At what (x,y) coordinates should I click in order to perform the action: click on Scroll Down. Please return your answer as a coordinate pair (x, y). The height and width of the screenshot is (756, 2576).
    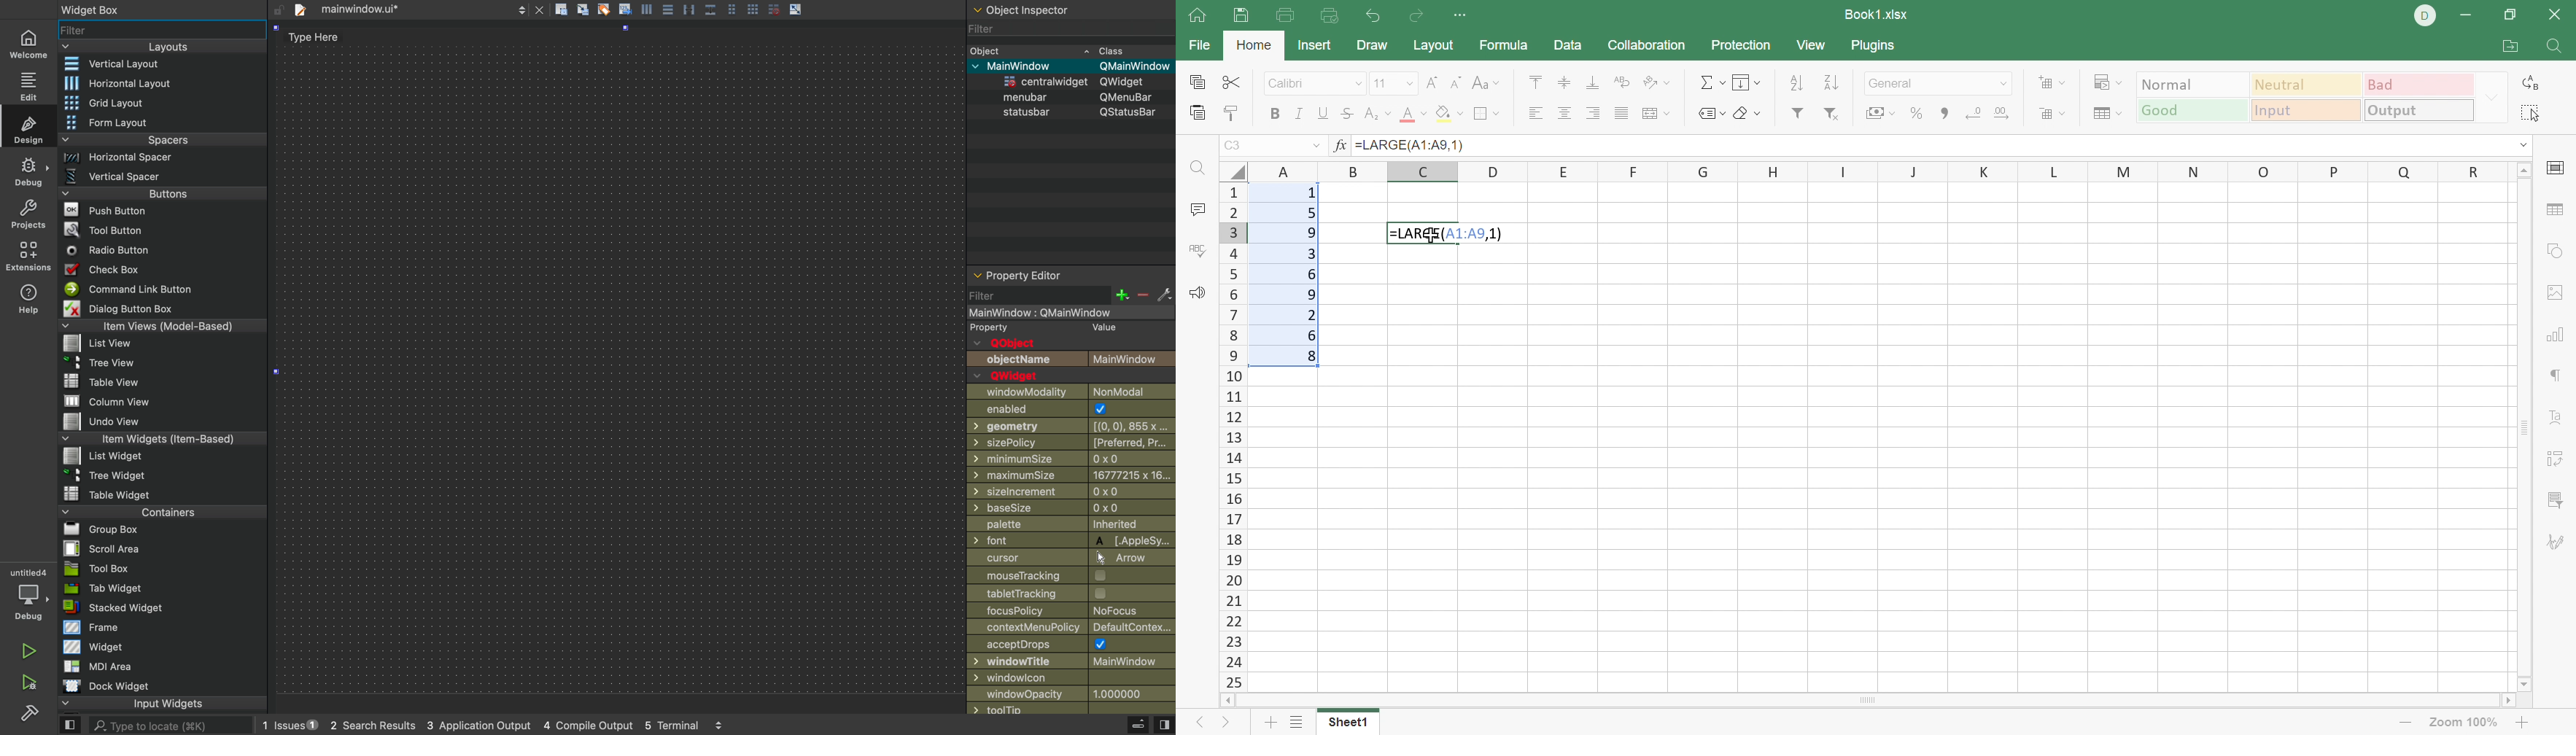
    Looking at the image, I should click on (2518, 682).